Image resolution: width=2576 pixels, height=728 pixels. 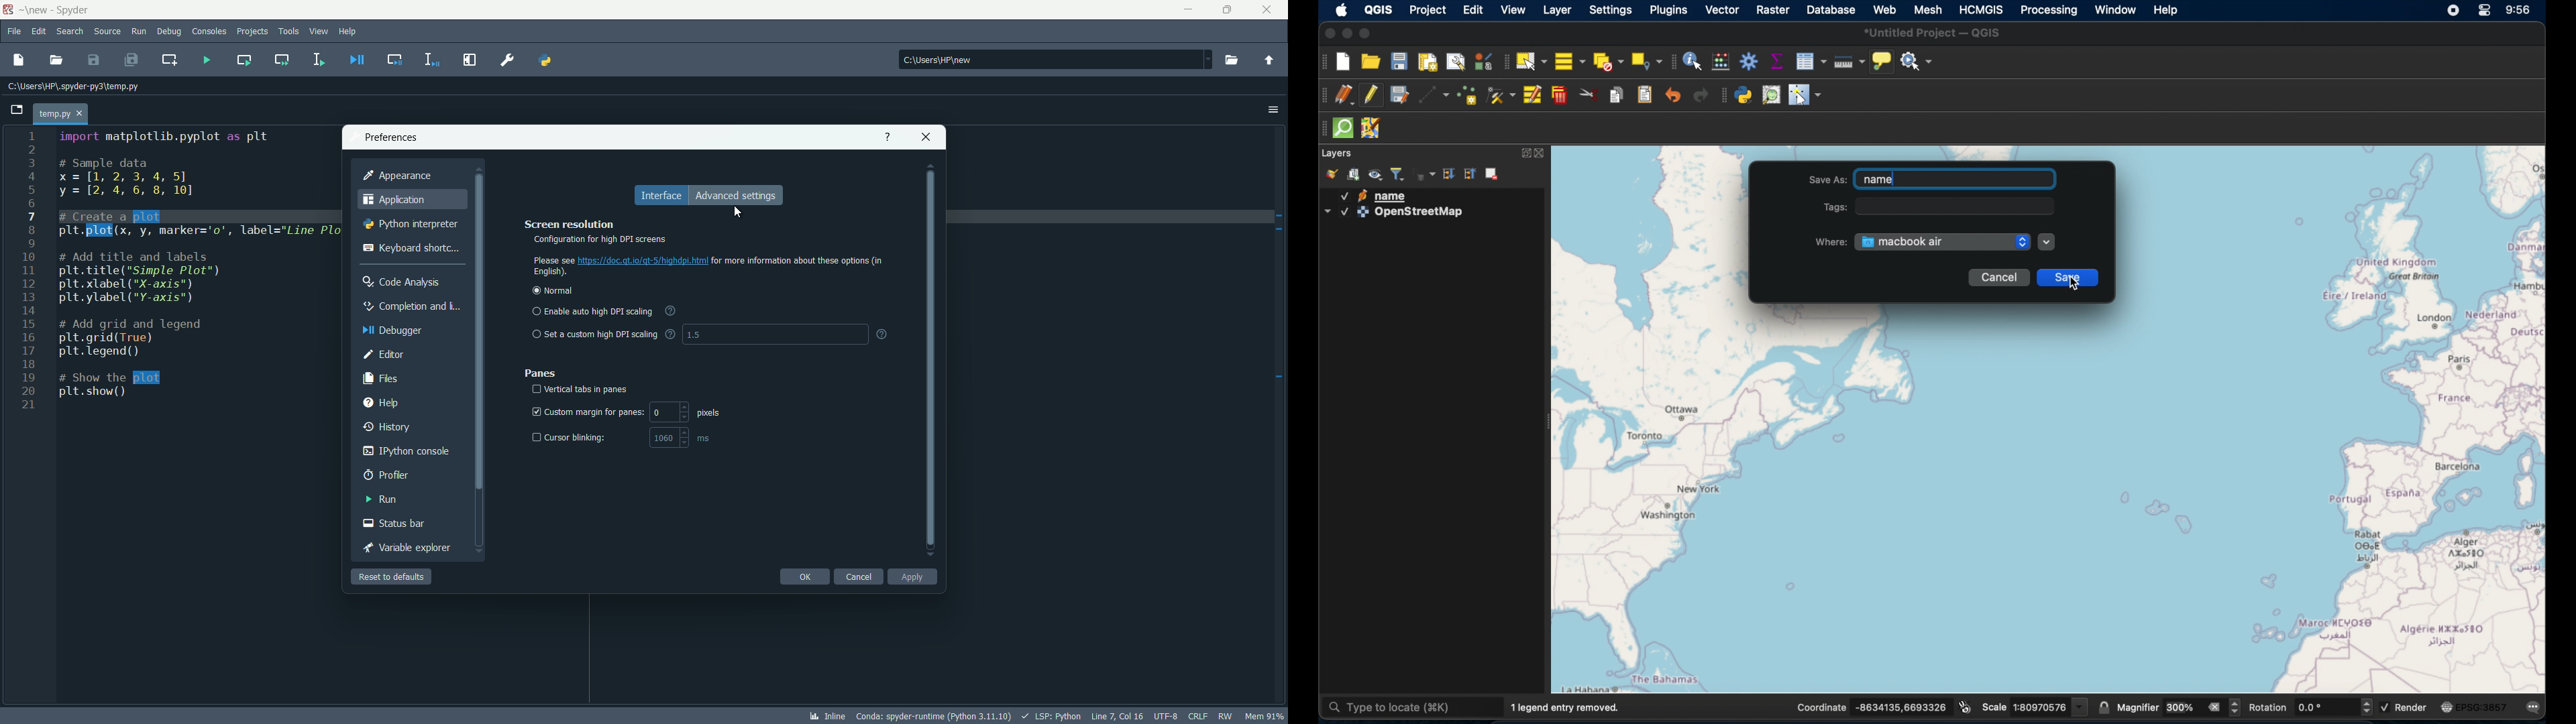 What do you see at coordinates (1338, 154) in the screenshot?
I see `layer` at bounding box center [1338, 154].